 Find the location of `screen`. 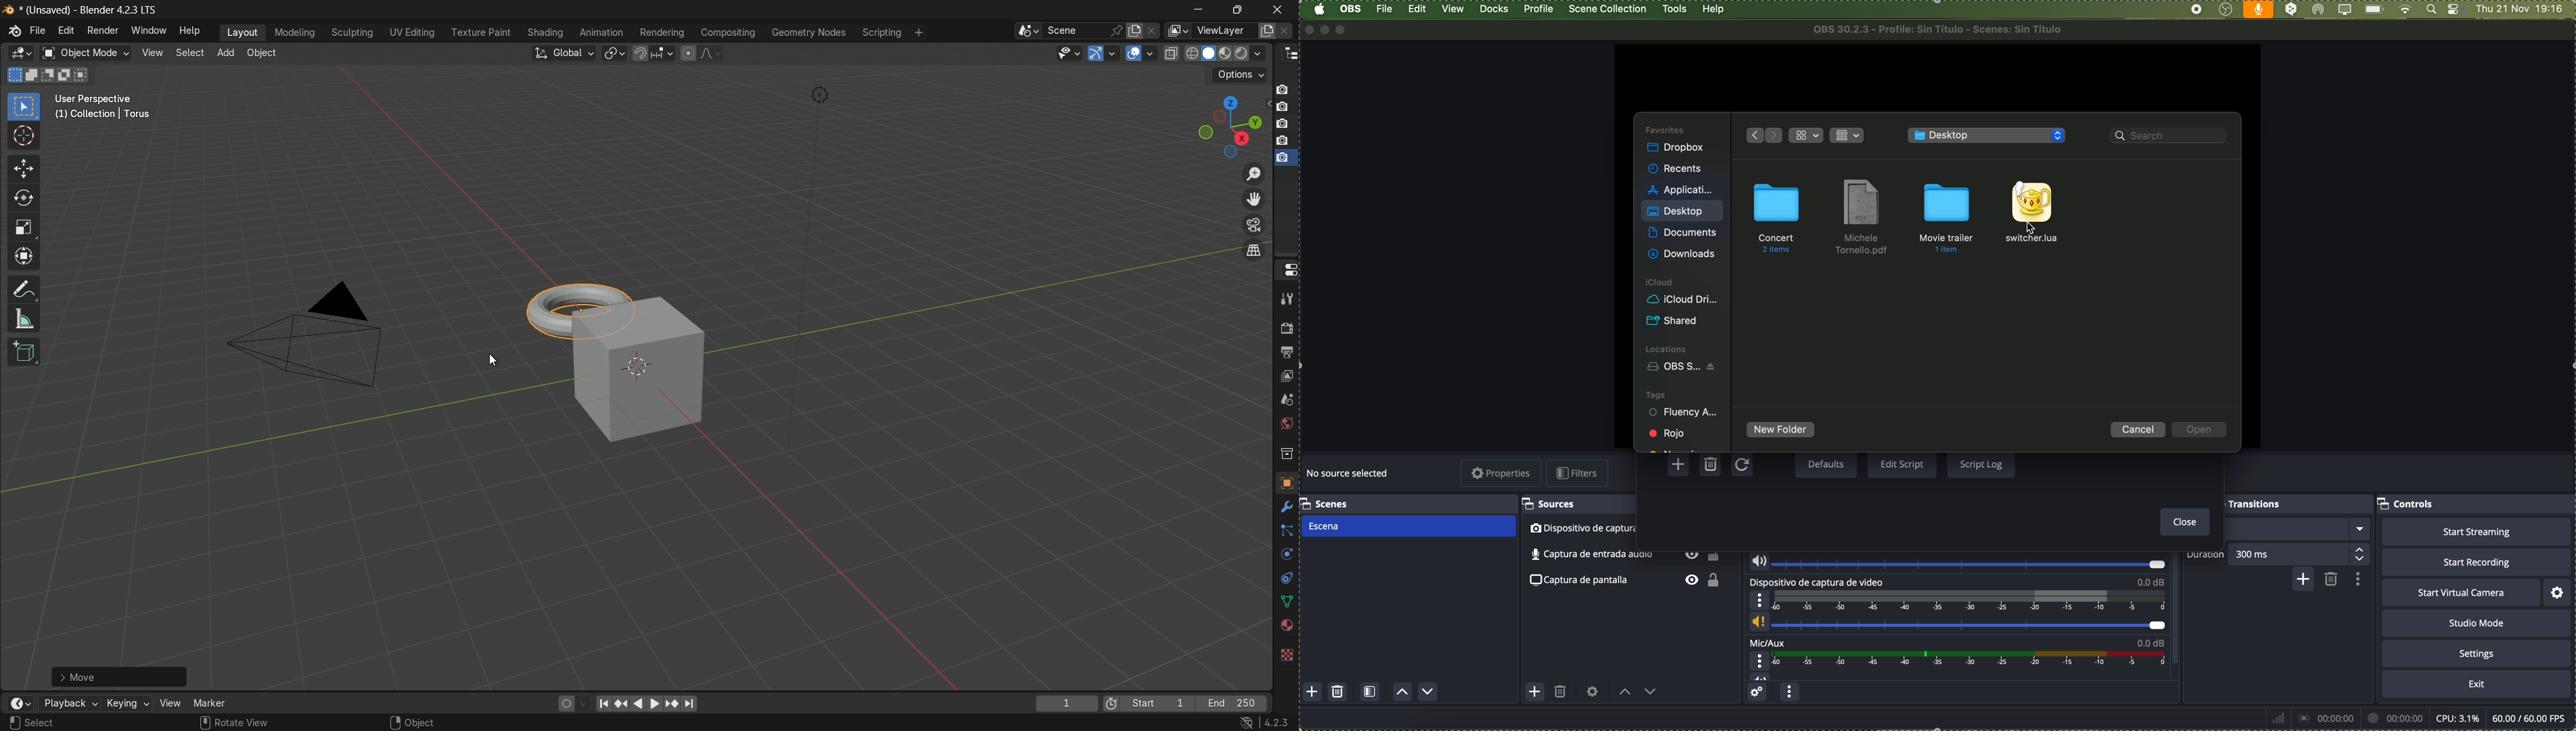

screen is located at coordinates (2344, 10).